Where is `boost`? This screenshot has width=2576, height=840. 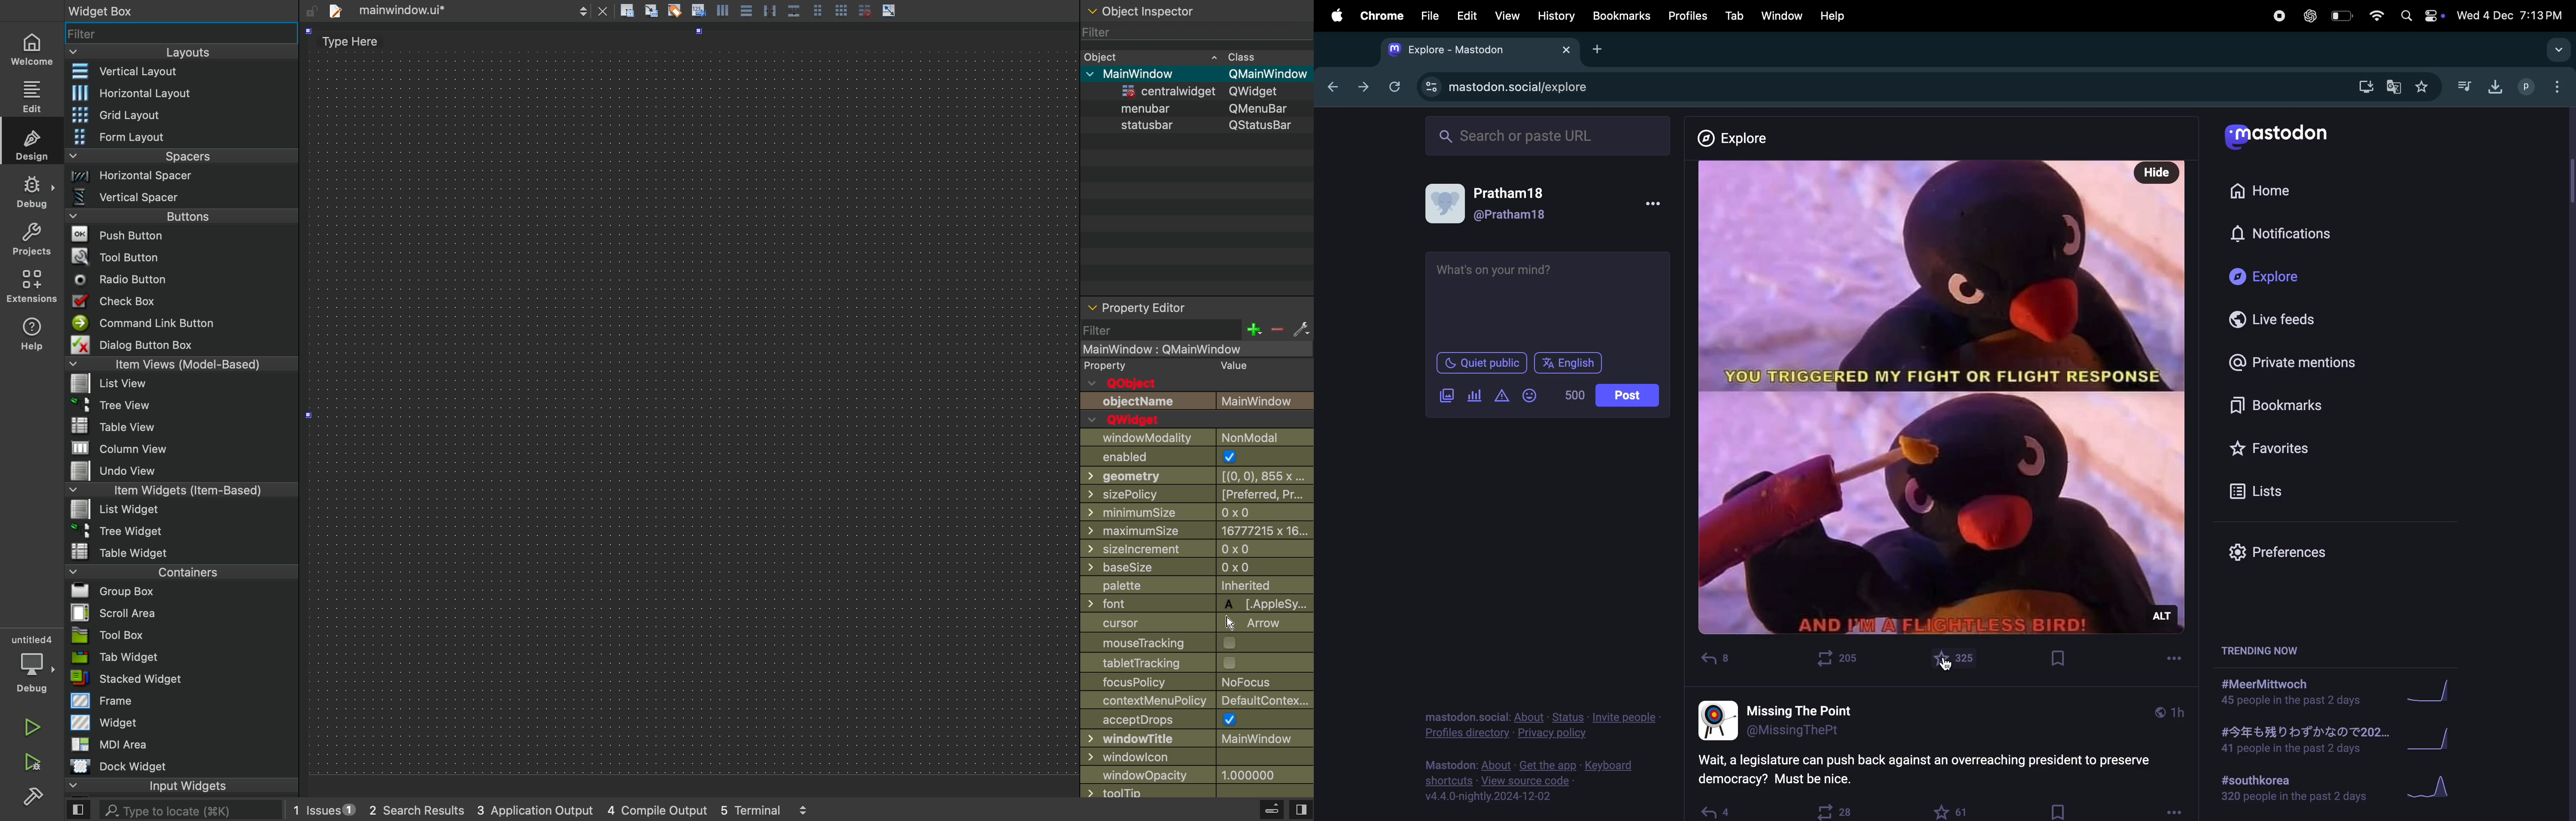 boost is located at coordinates (1839, 809).